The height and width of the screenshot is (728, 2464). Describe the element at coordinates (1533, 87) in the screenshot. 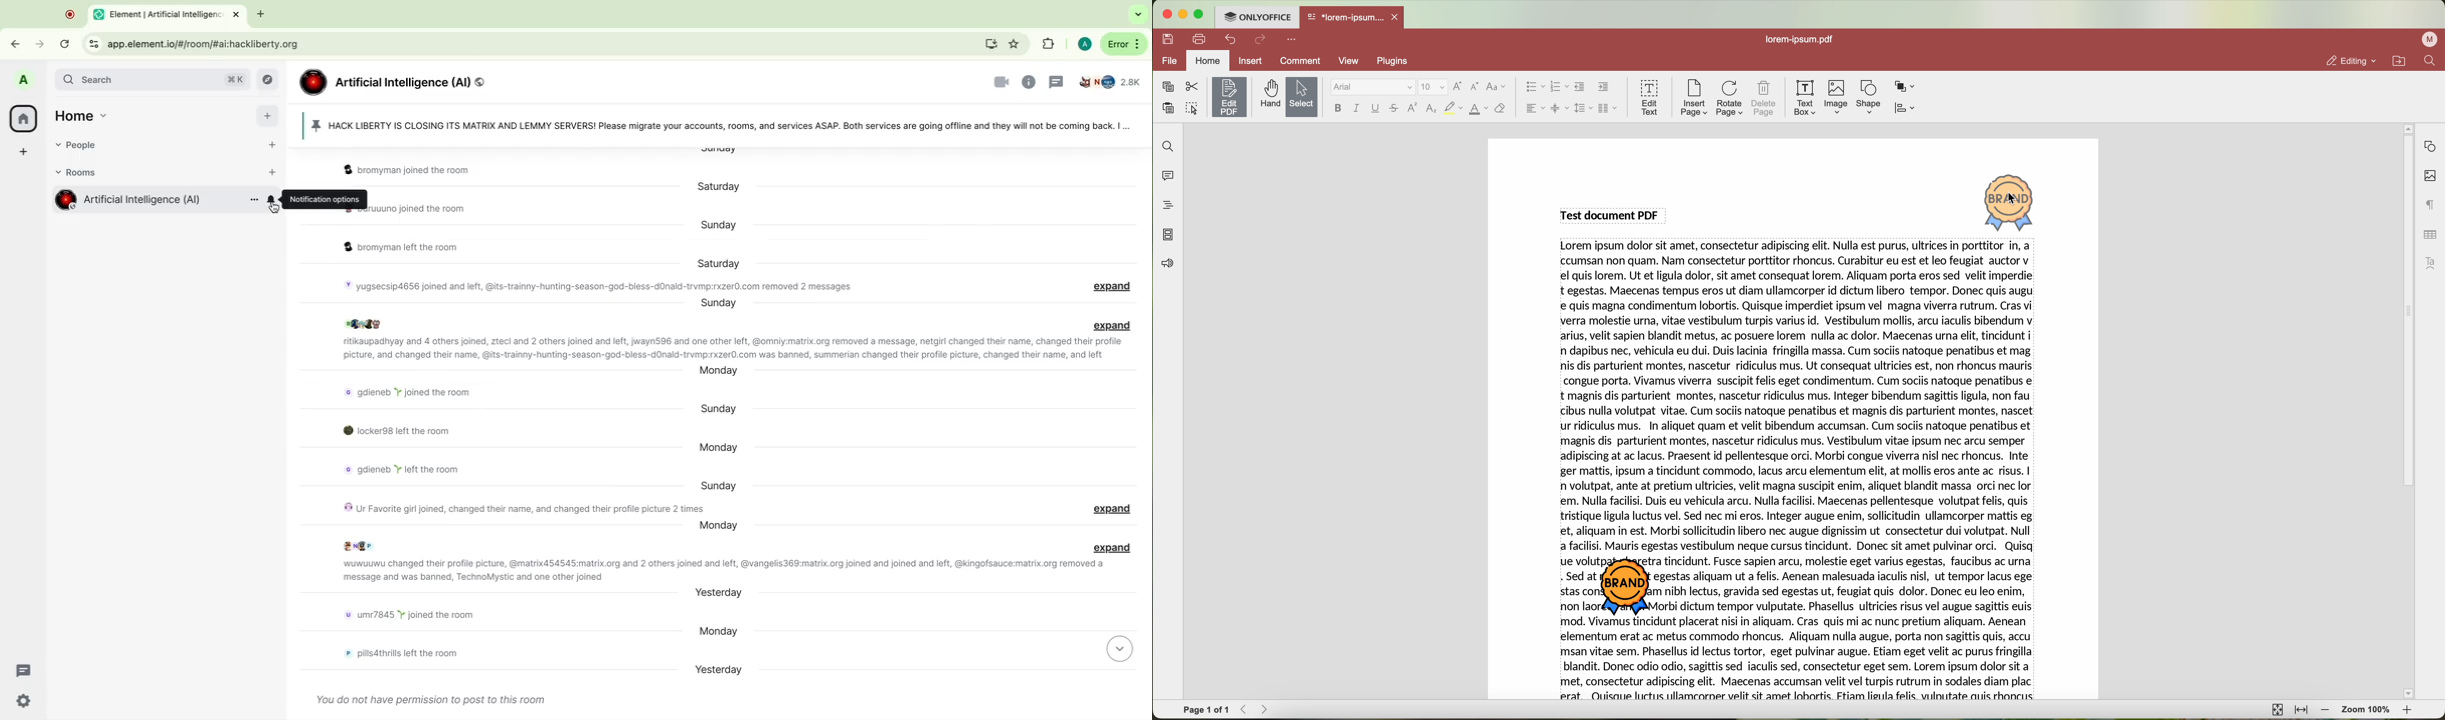

I see `bullet list` at that location.